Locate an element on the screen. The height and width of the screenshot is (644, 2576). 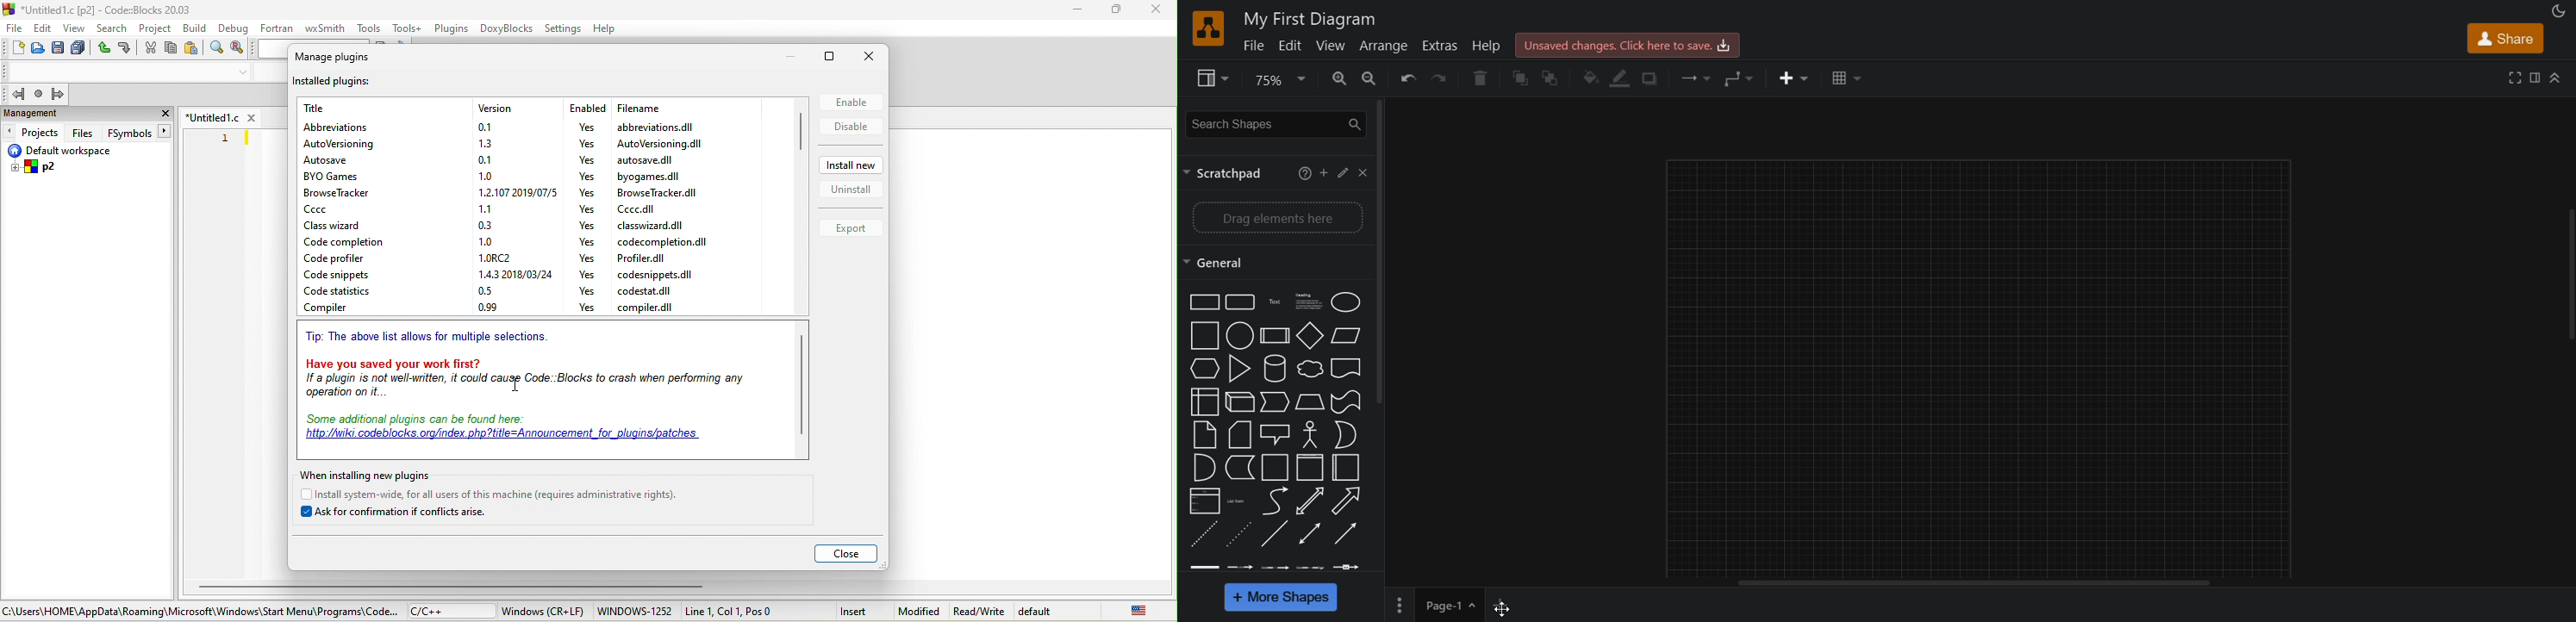
Yes is located at coordinates (588, 176).